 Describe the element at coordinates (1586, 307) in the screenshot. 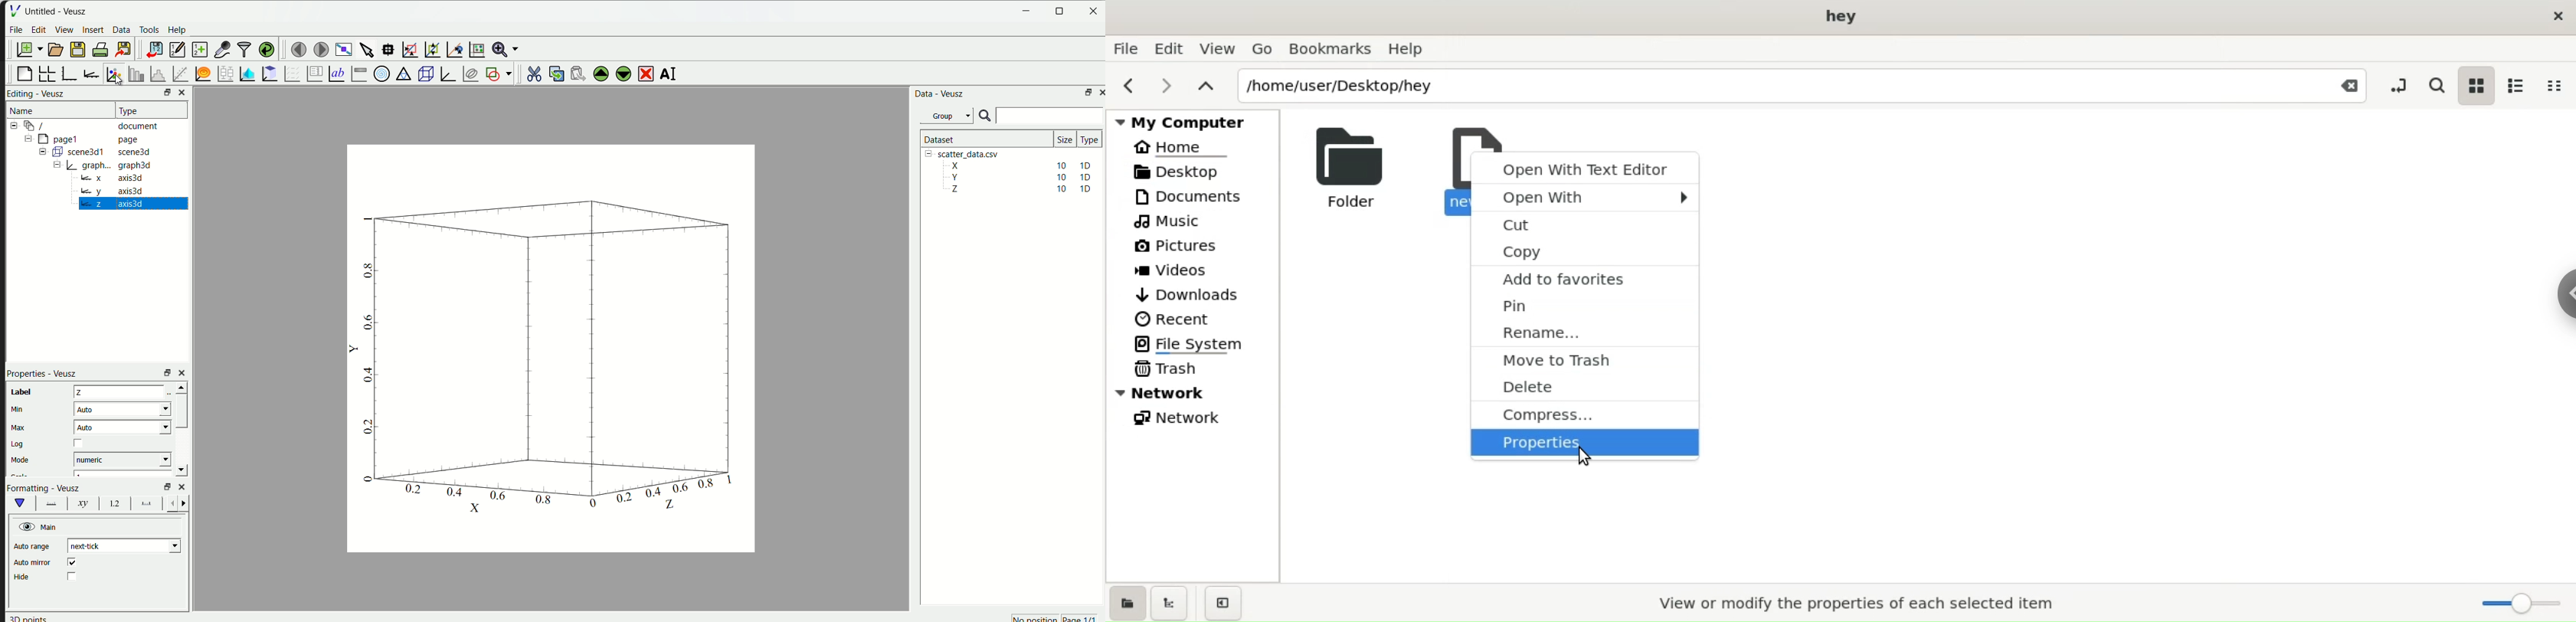

I see `pin` at that location.